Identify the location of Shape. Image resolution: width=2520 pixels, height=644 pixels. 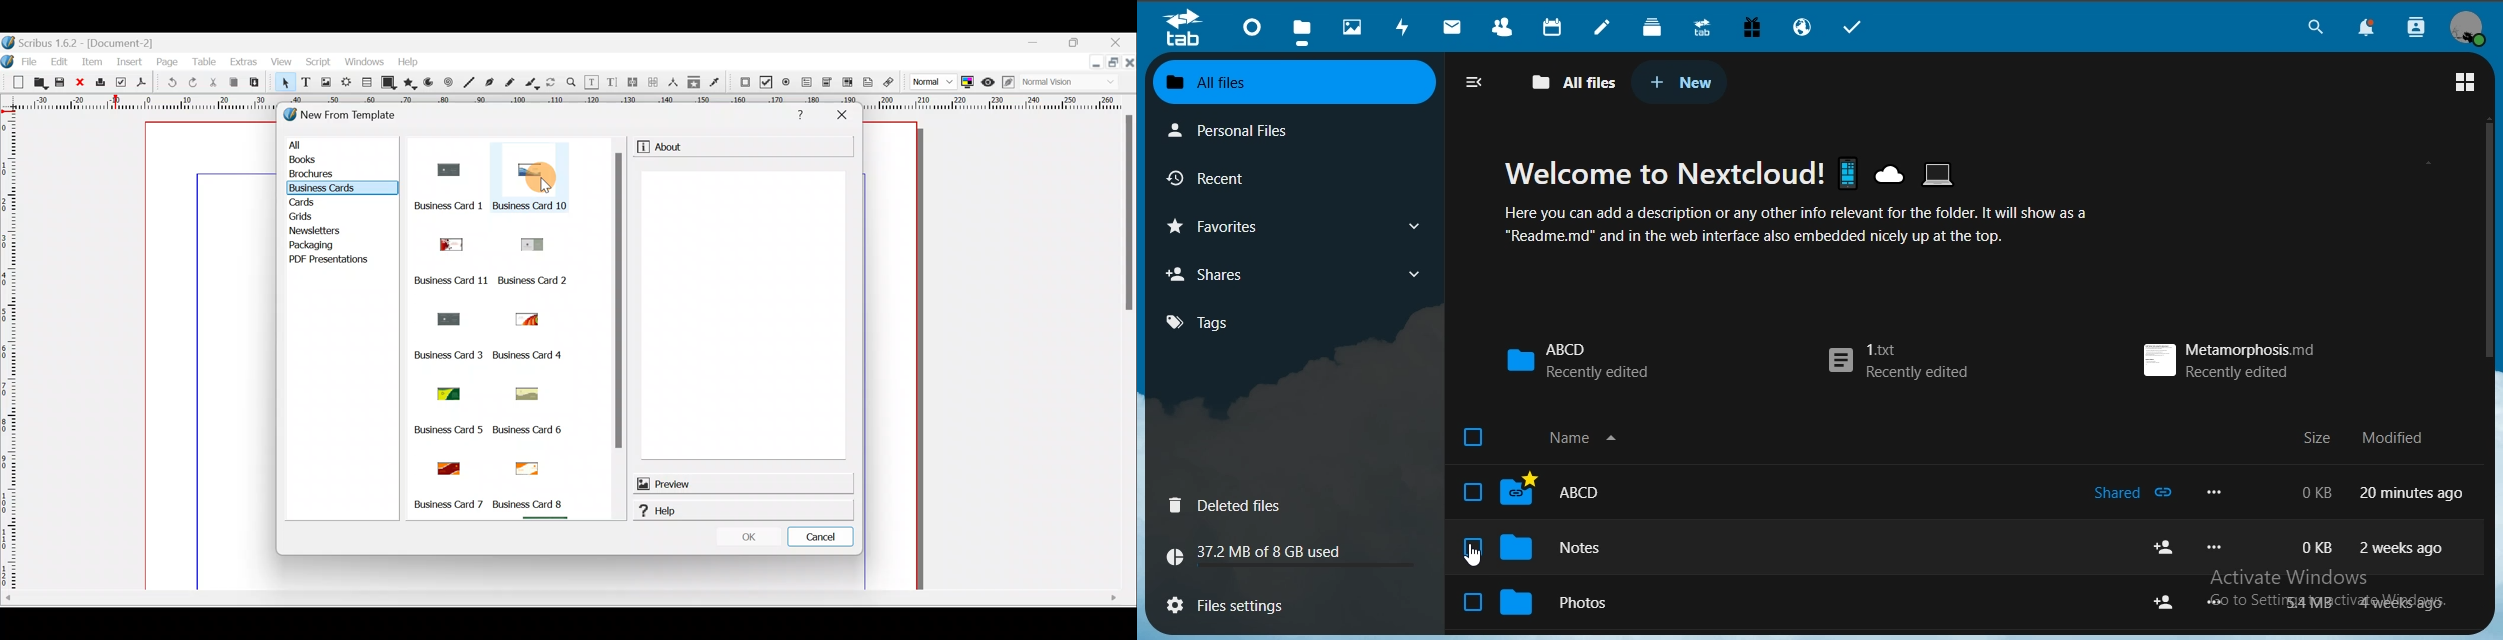
(389, 84).